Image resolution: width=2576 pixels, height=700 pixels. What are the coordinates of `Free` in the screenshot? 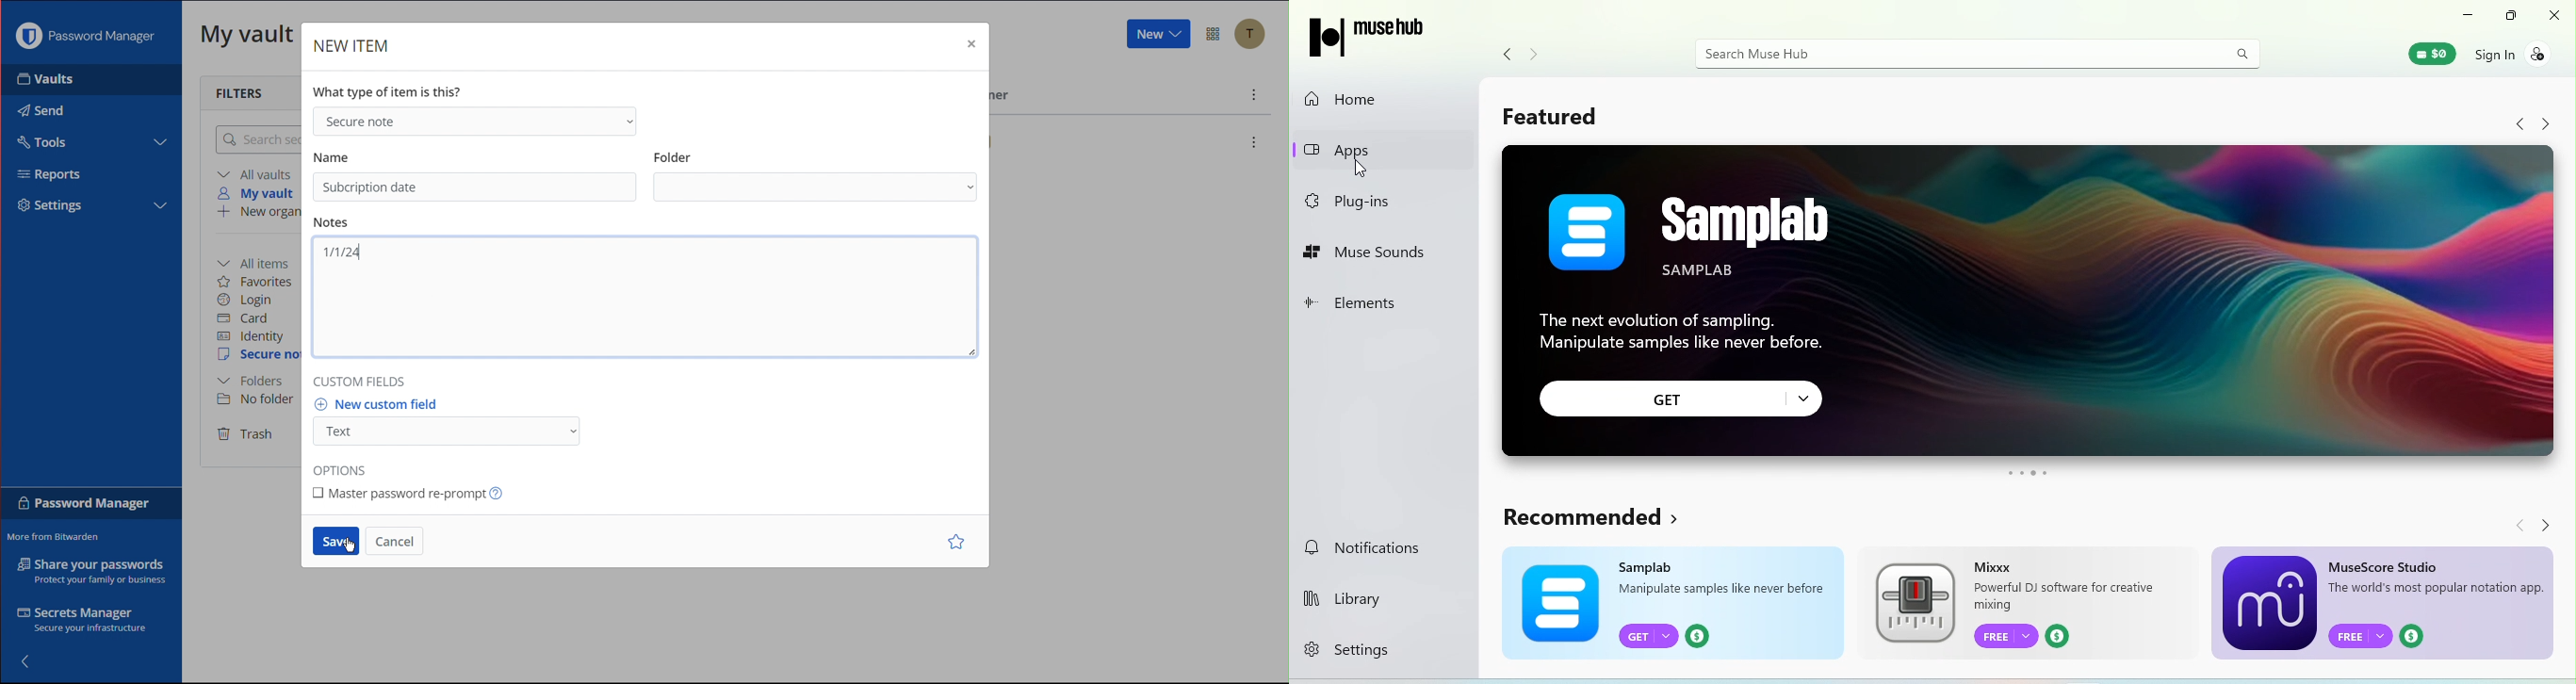 It's located at (2359, 635).